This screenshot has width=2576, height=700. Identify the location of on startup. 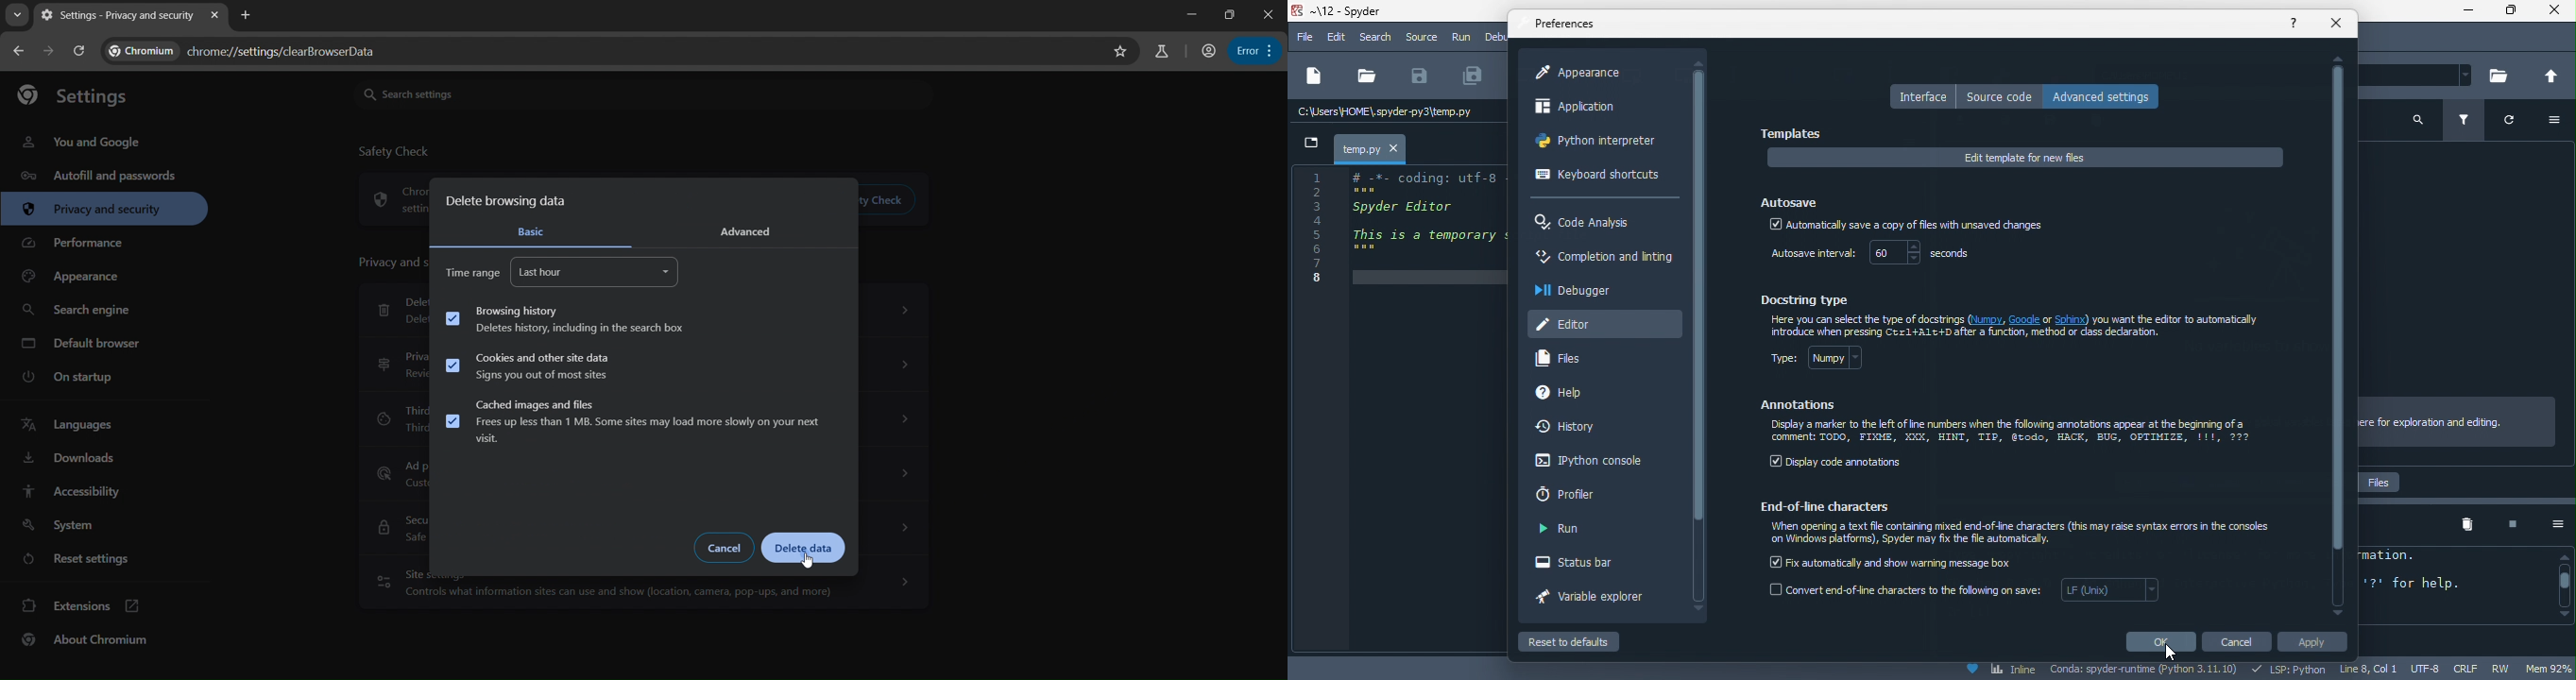
(69, 377).